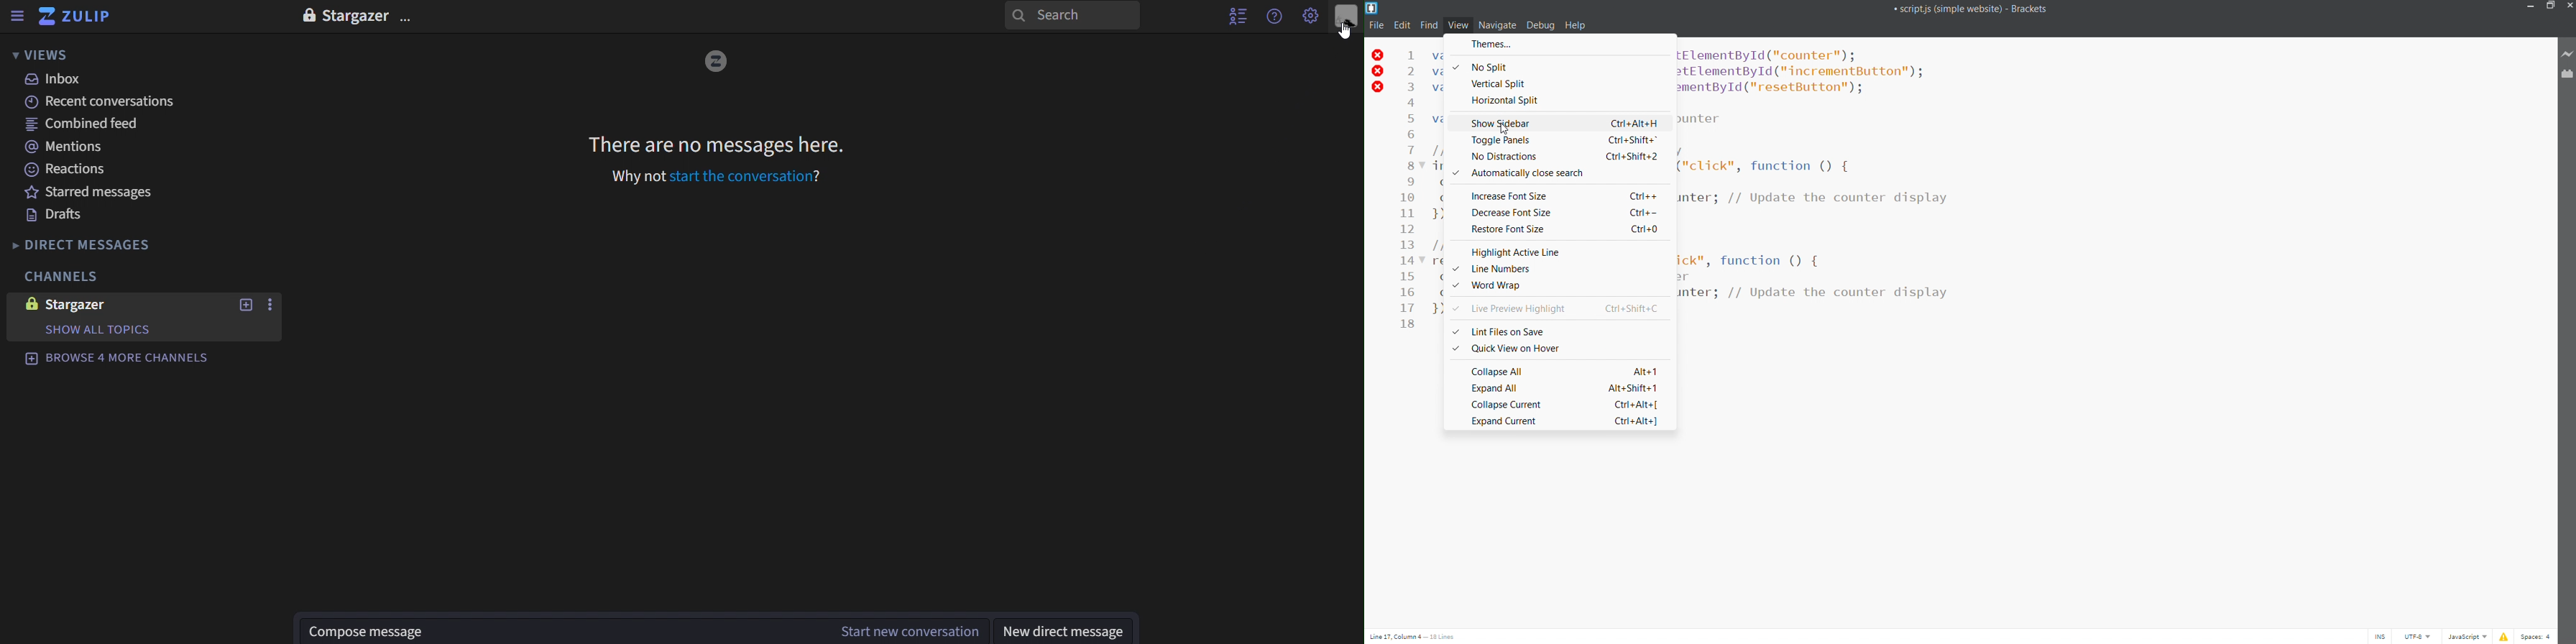 Image resolution: width=2576 pixels, height=644 pixels. I want to click on restore font size, so click(1566, 229).